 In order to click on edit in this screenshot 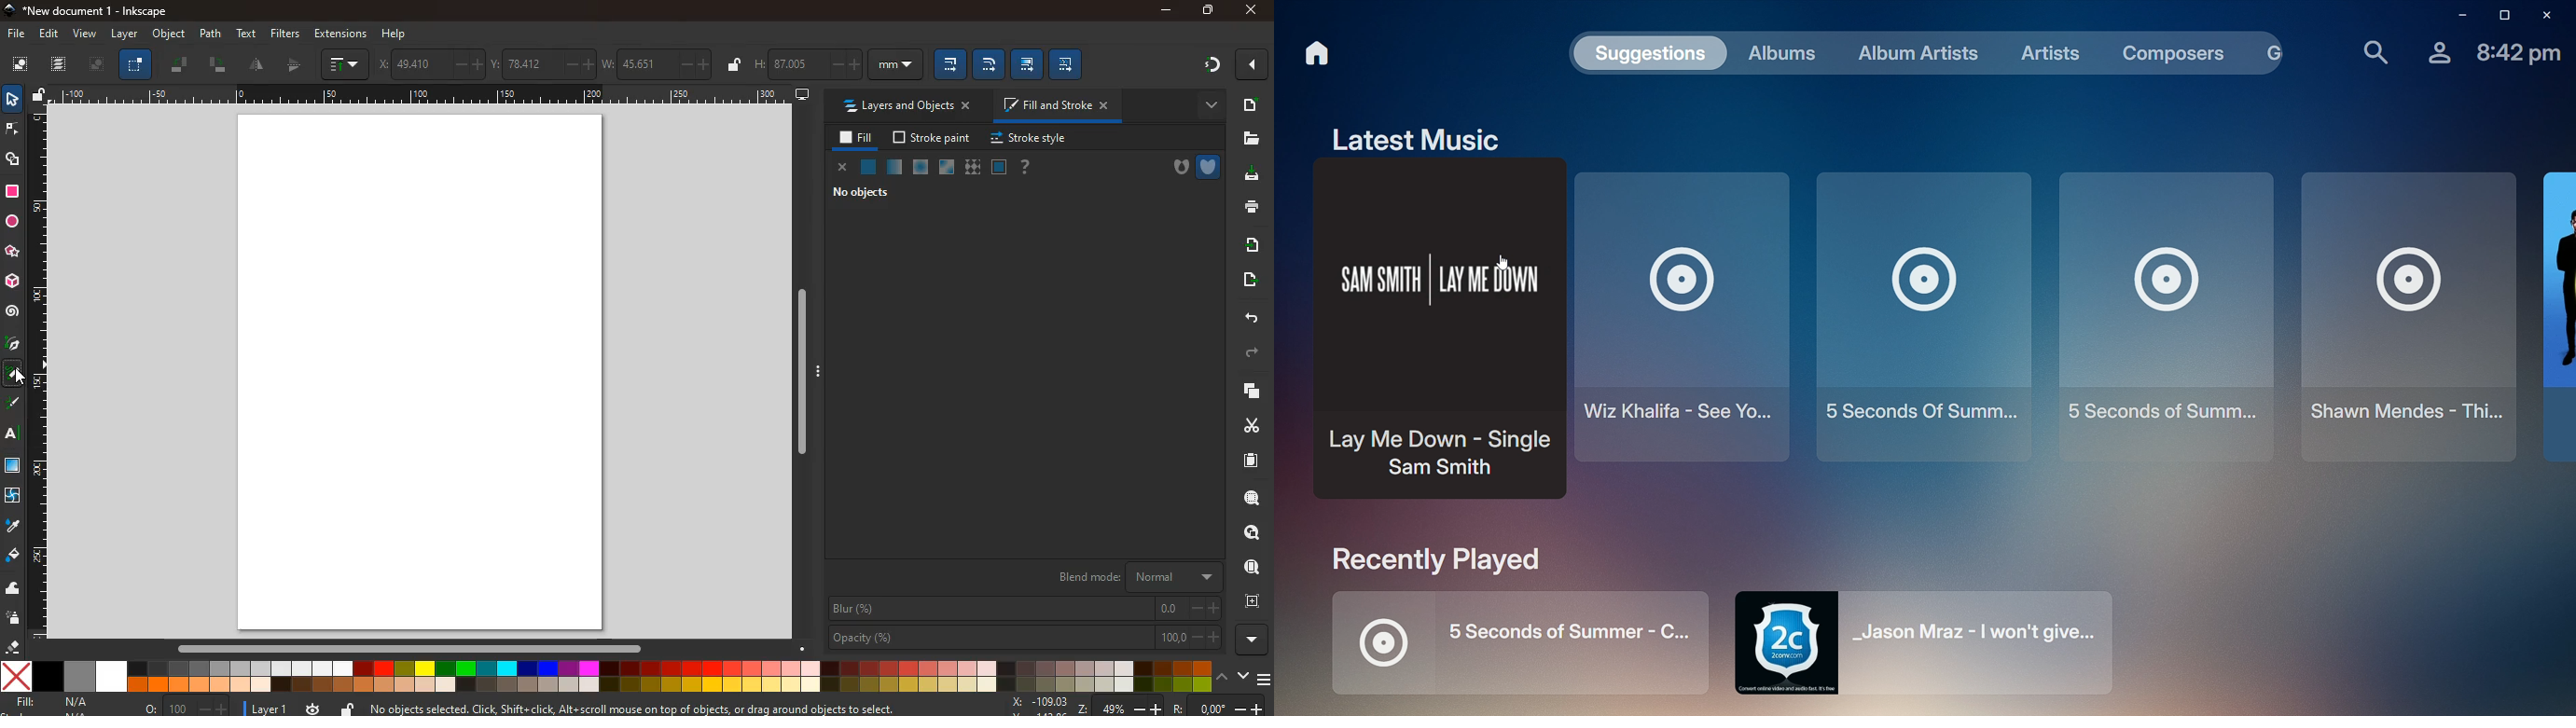, I will do `click(50, 34)`.